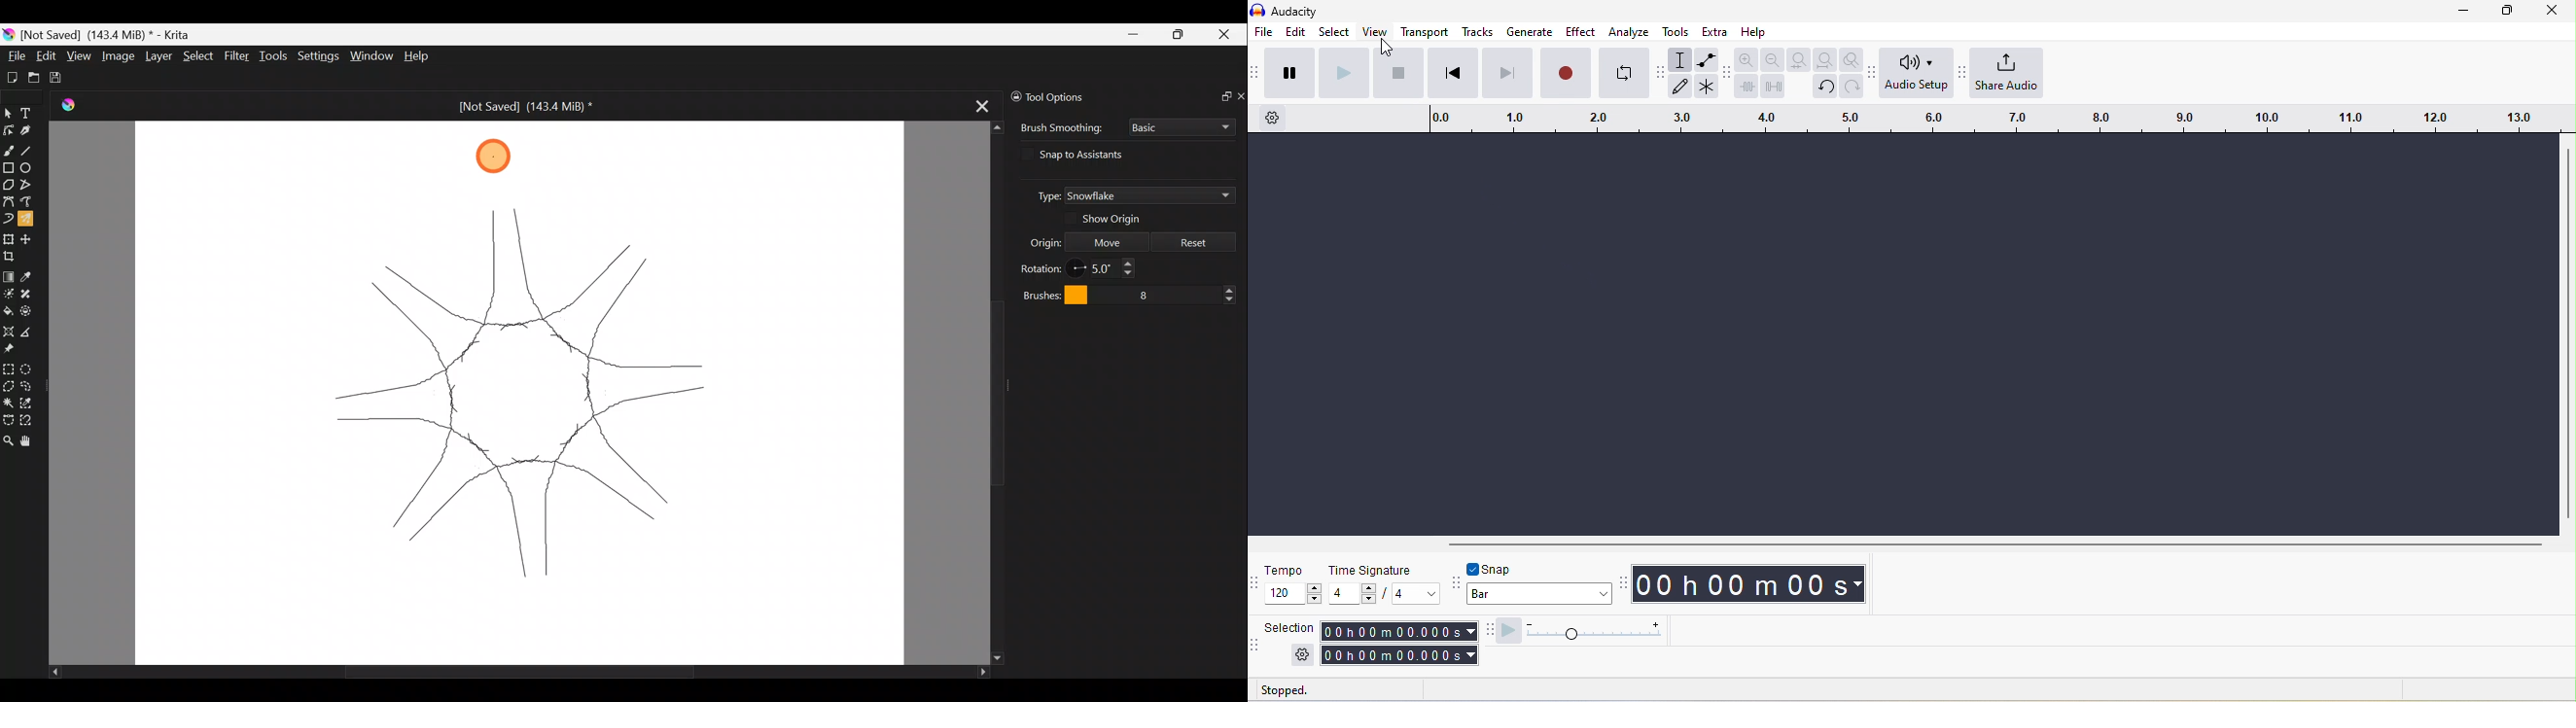 Image resolution: width=2576 pixels, height=728 pixels. What do you see at coordinates (1629, 32) in the screenshot?
I see `analyze` at bounding box center [1629, 32].